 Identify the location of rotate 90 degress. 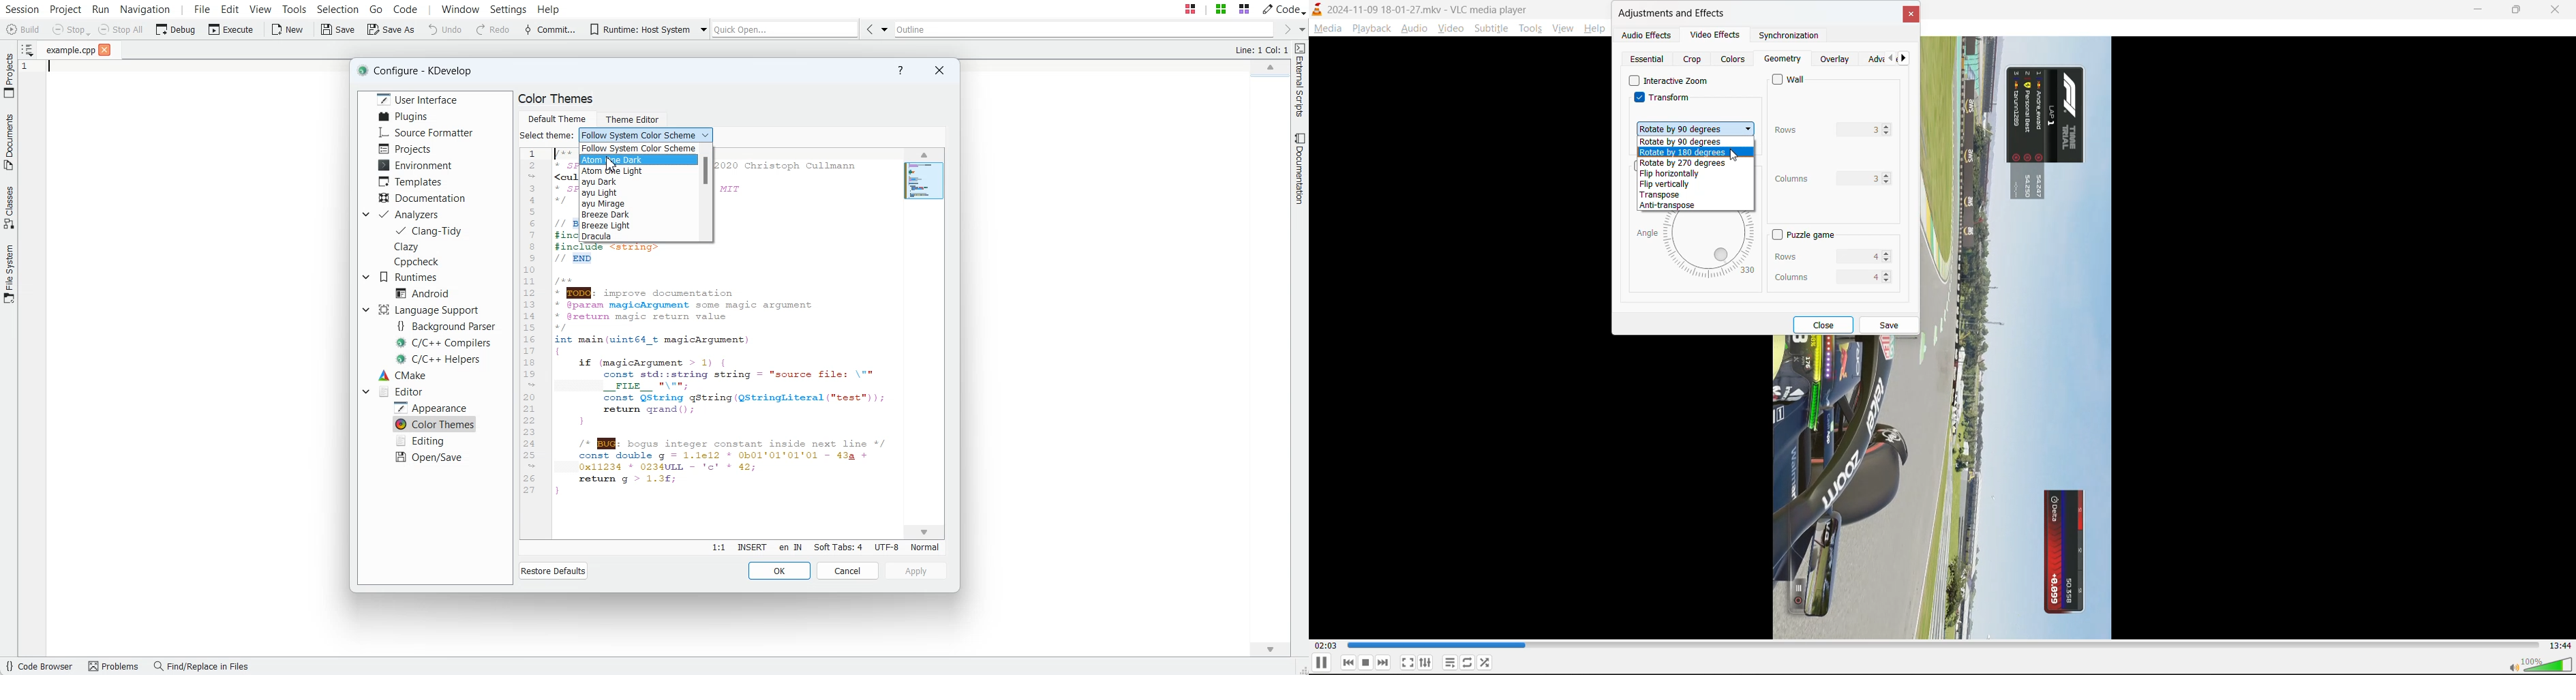
(1681, 143).